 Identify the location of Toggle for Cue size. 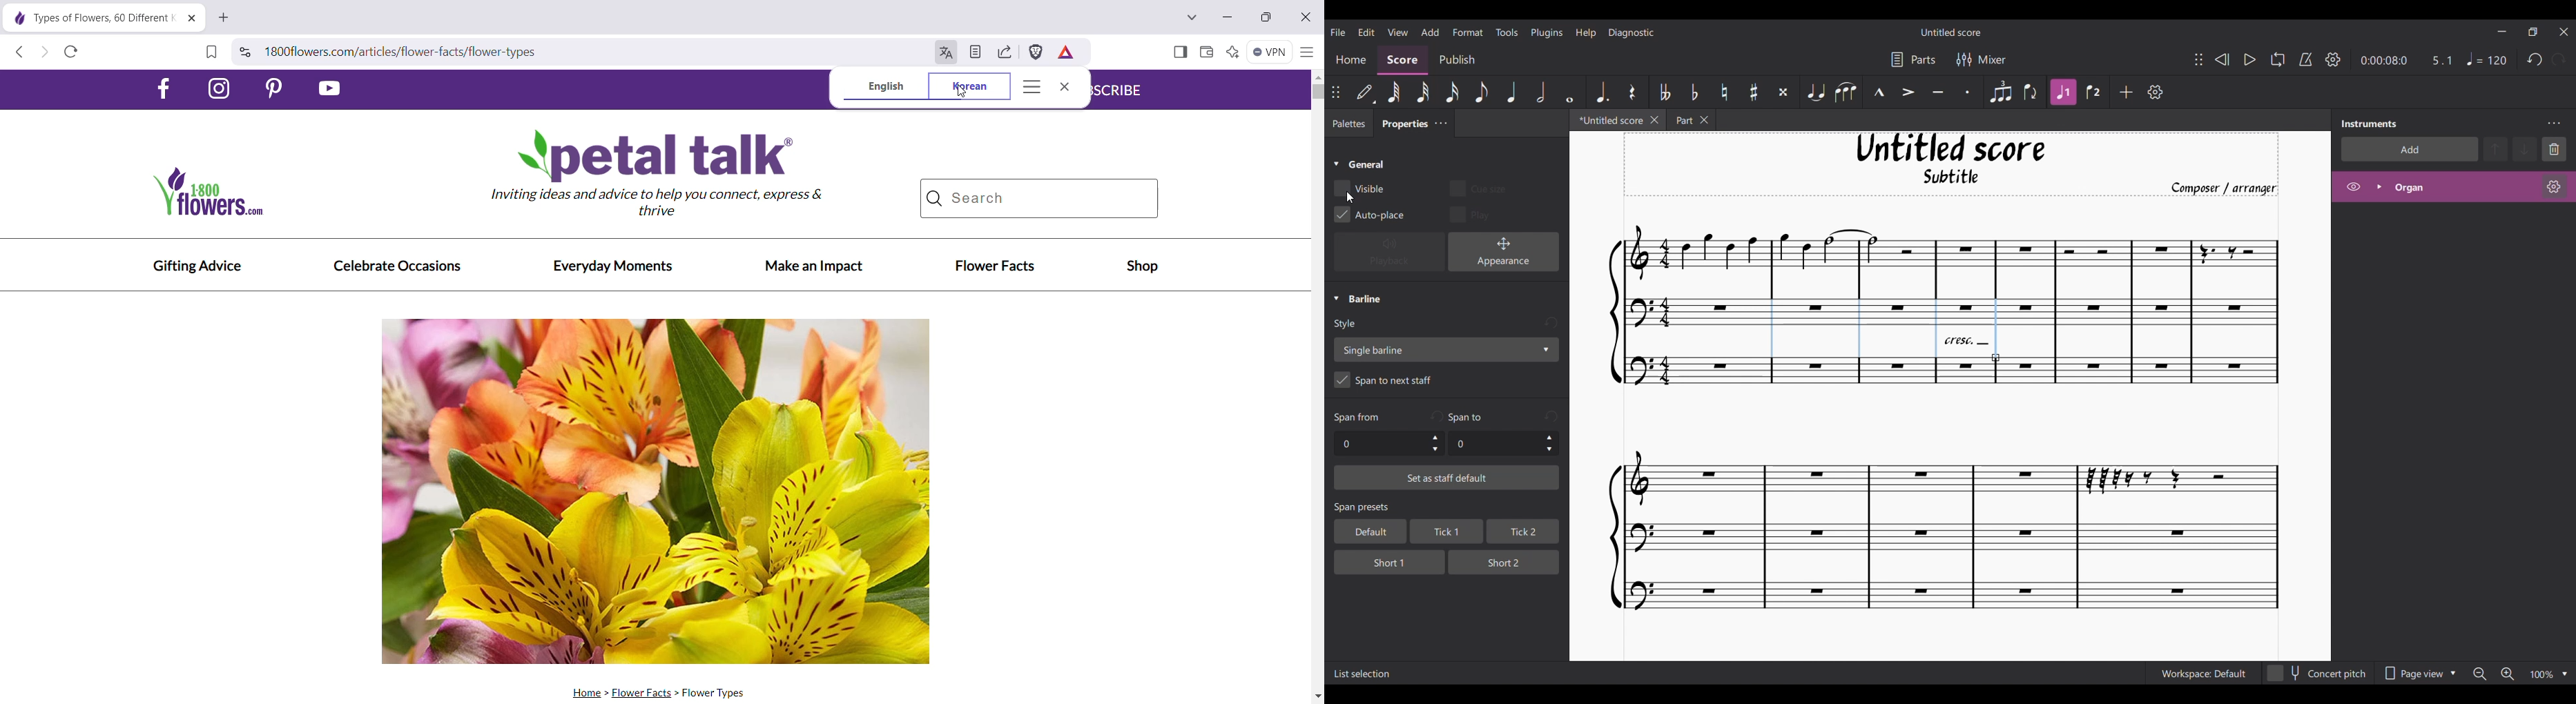
(1474, 186).